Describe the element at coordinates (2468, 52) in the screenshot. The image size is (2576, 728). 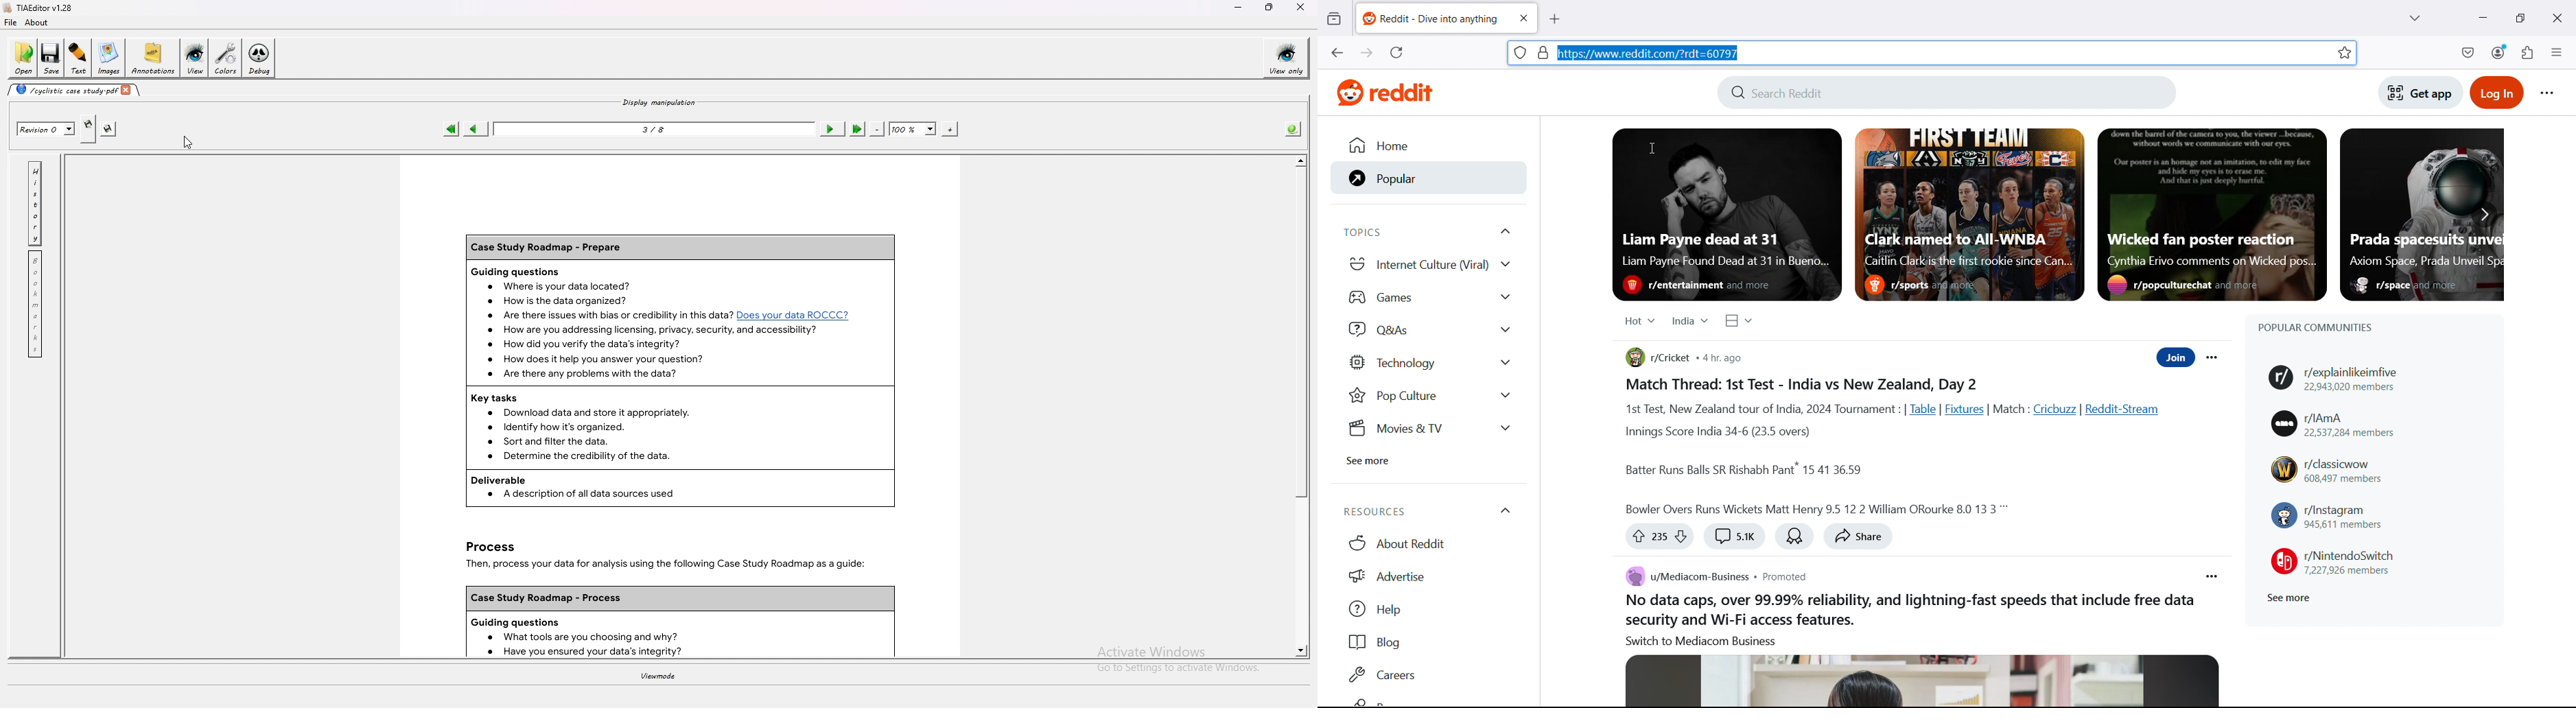
I see `save to pocket` at that location.